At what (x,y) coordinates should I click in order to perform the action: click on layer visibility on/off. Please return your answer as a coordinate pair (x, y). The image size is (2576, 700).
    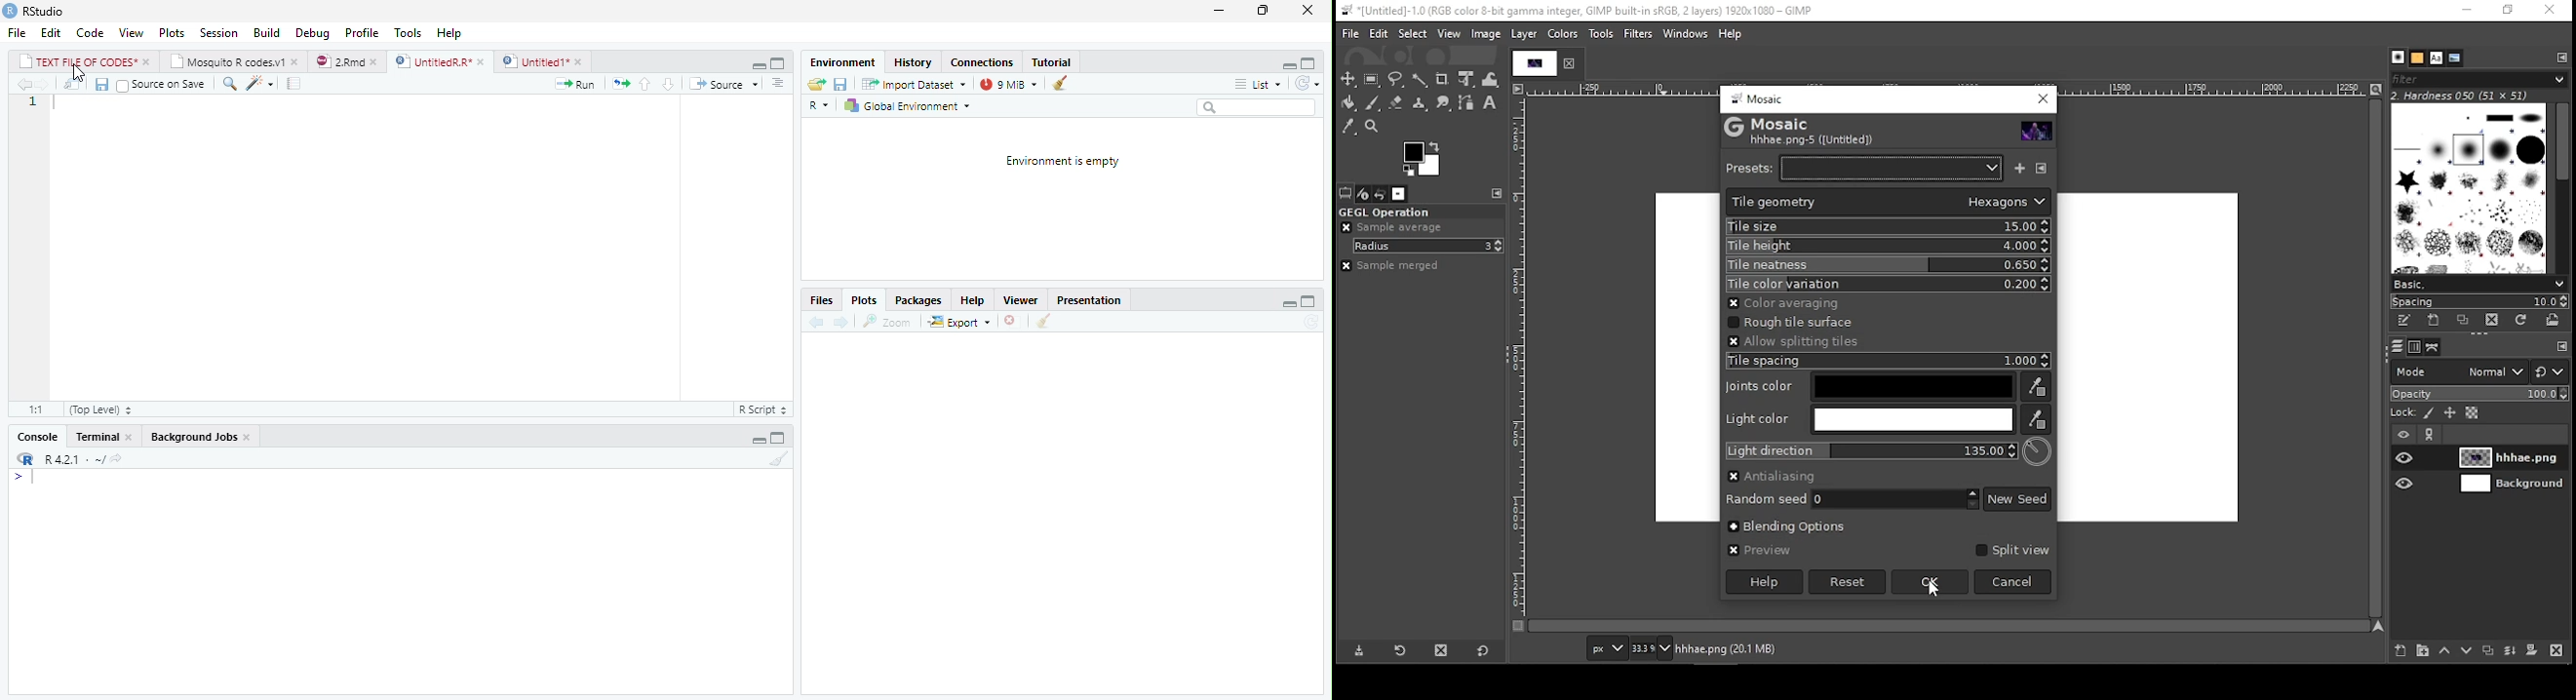
    Looking at the image, I should click on (2407, 484).